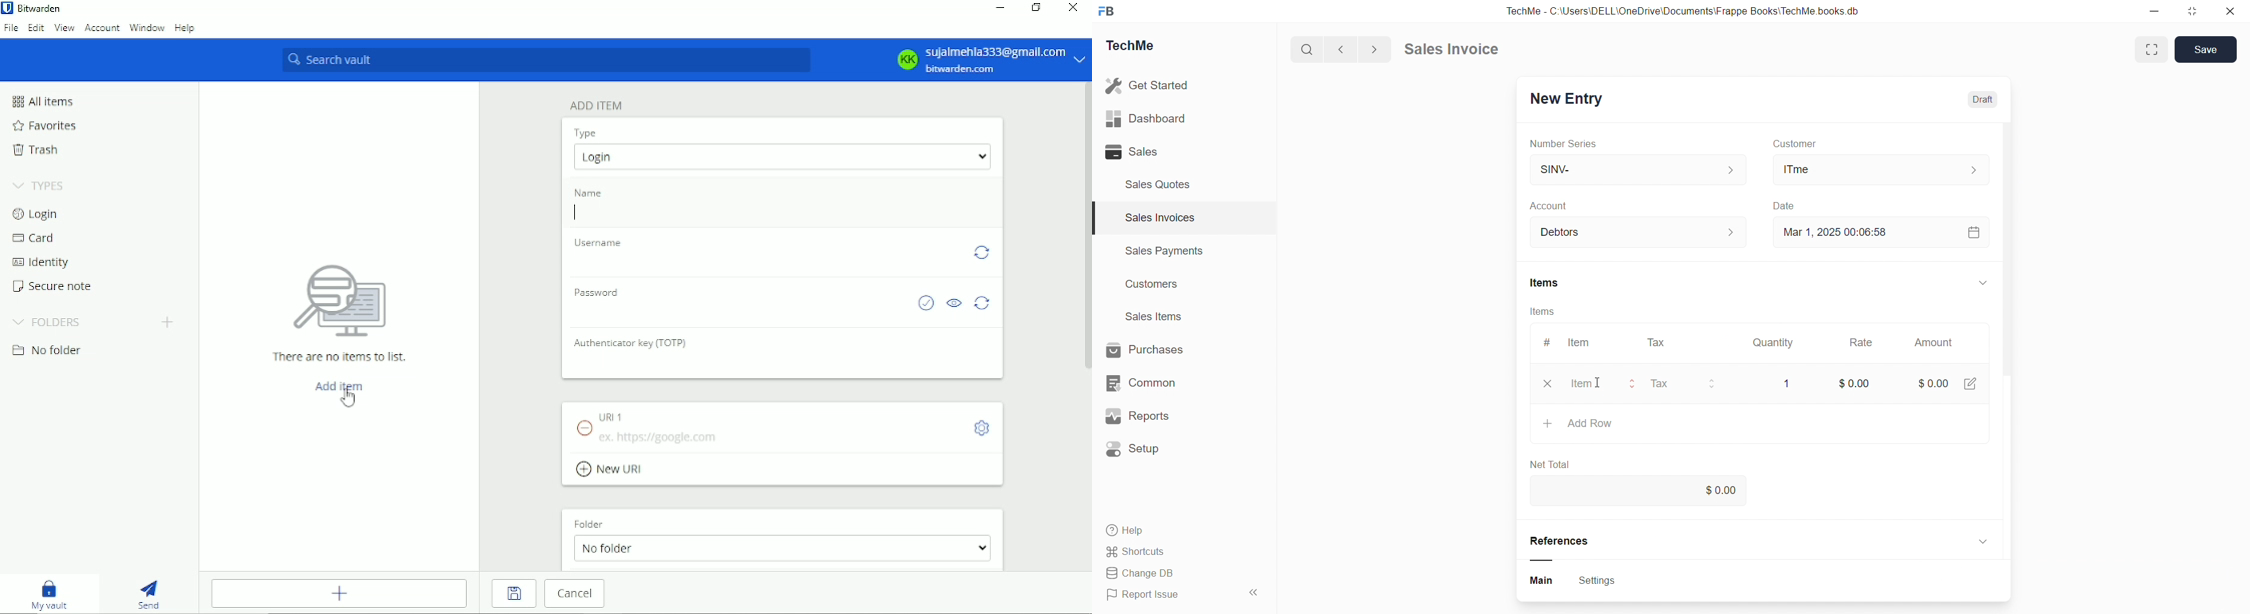 The image size is (2268, 616). I want to click on , so click(1542, 581).